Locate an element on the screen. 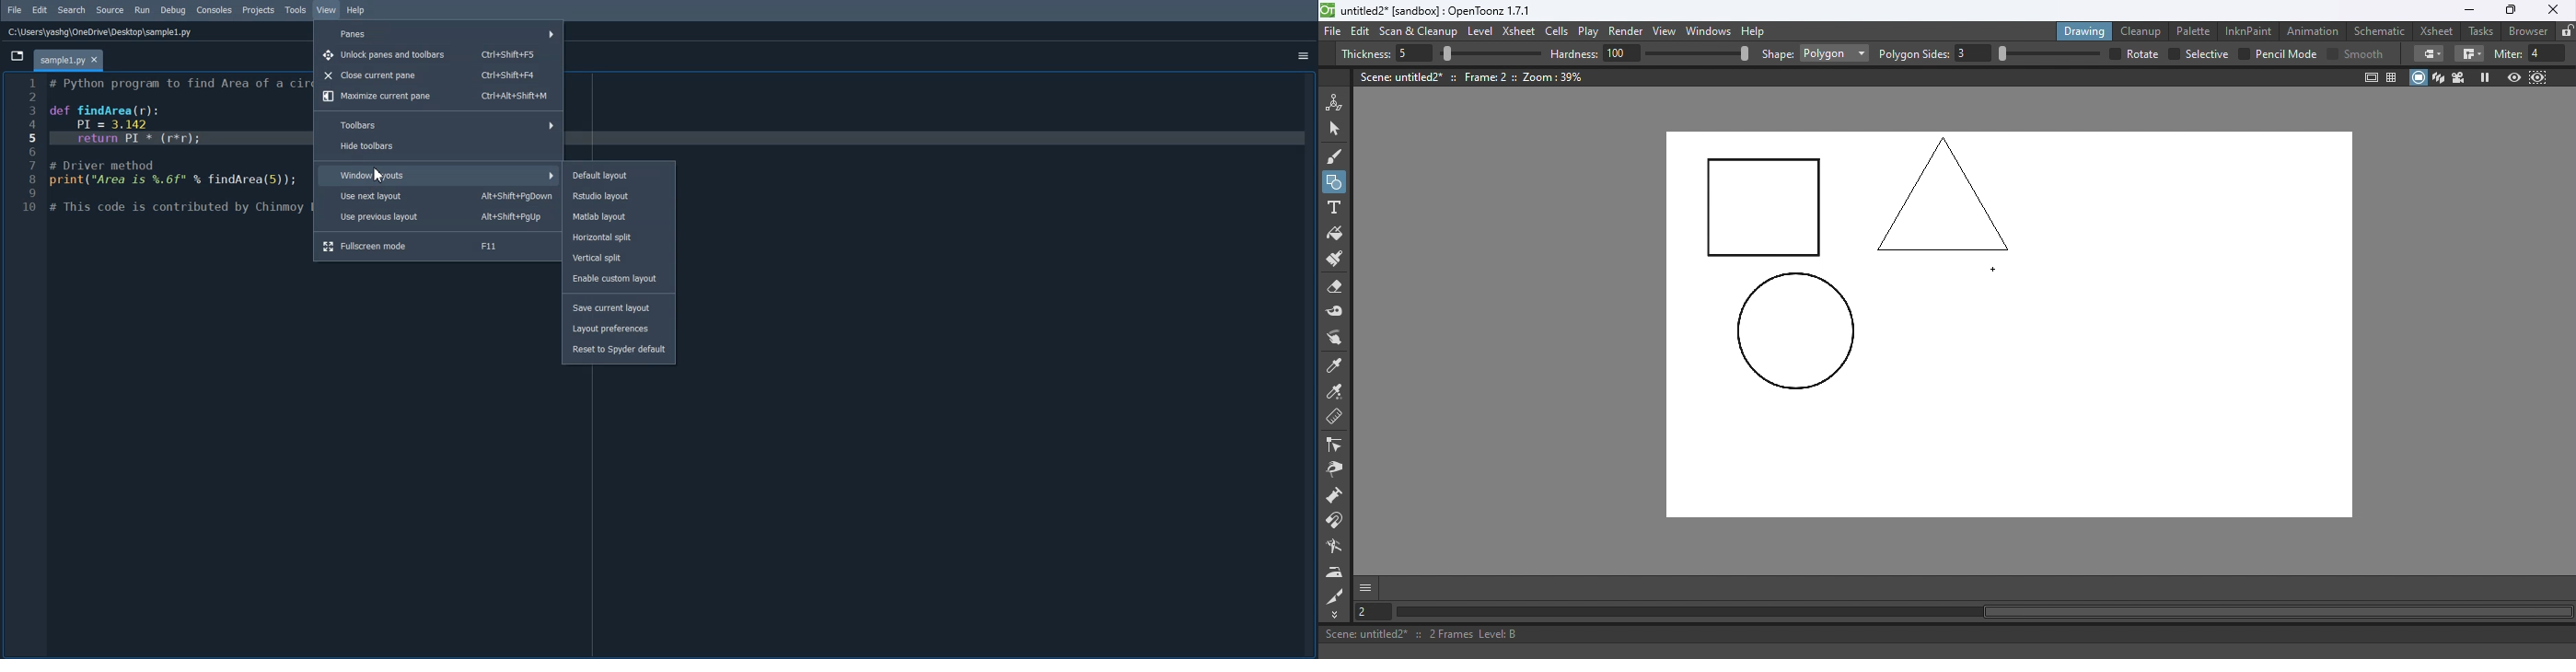 The height and width of the screenshot is (672, 2576). Use Previous layout is located at coordinates (437, 217).